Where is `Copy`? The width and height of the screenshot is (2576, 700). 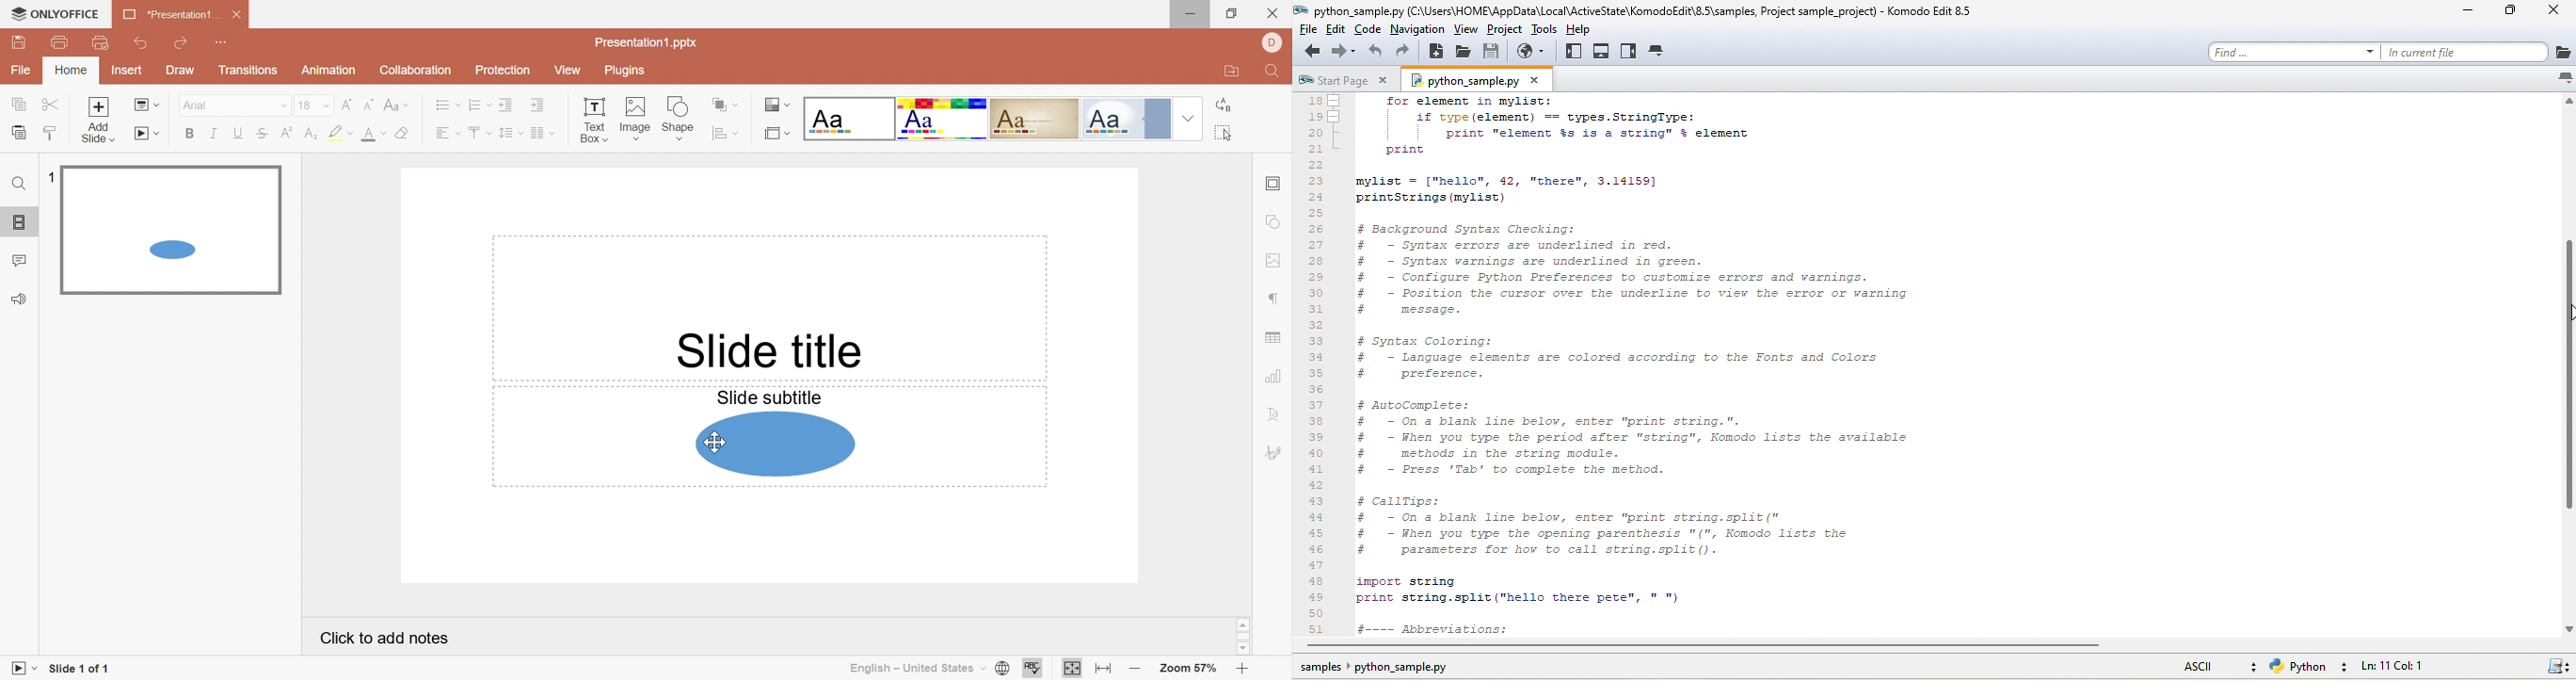 Copy is located at coordinates (20, 105).